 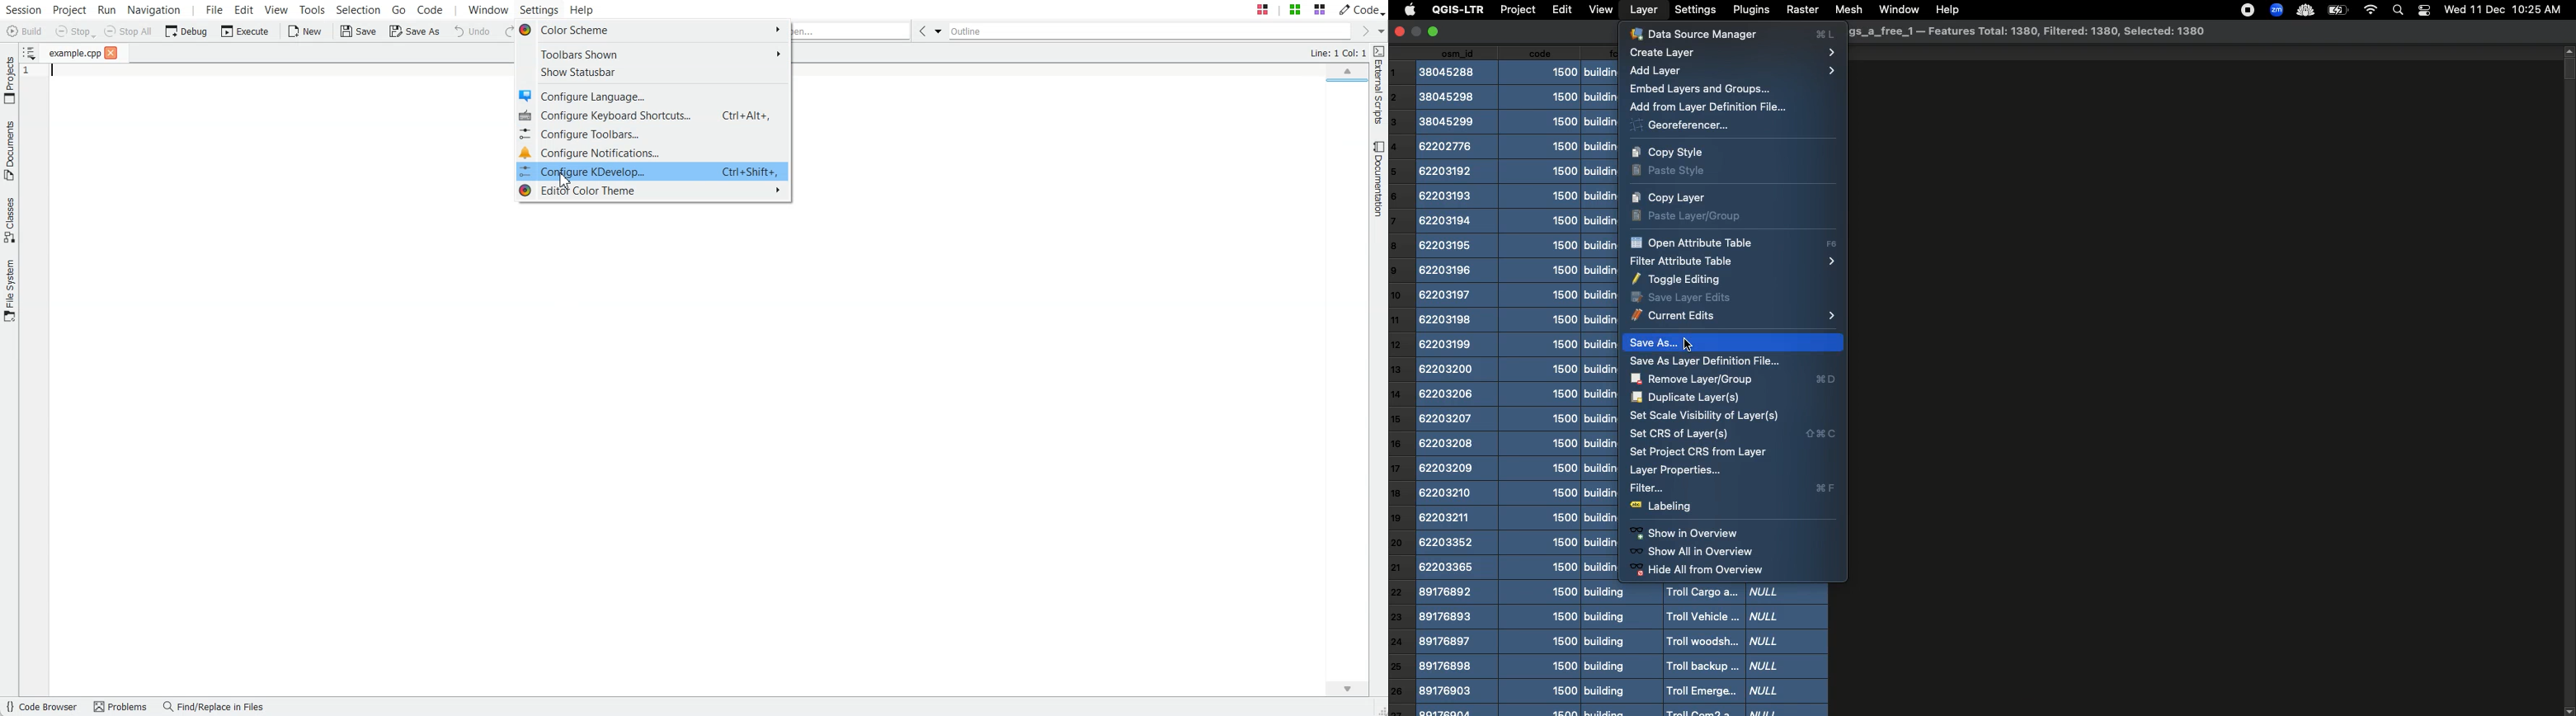 What do you see at coordinates (1731, 261) in the screenshot?
I see `Filter attribute table` at bounding box center [1731, 261].